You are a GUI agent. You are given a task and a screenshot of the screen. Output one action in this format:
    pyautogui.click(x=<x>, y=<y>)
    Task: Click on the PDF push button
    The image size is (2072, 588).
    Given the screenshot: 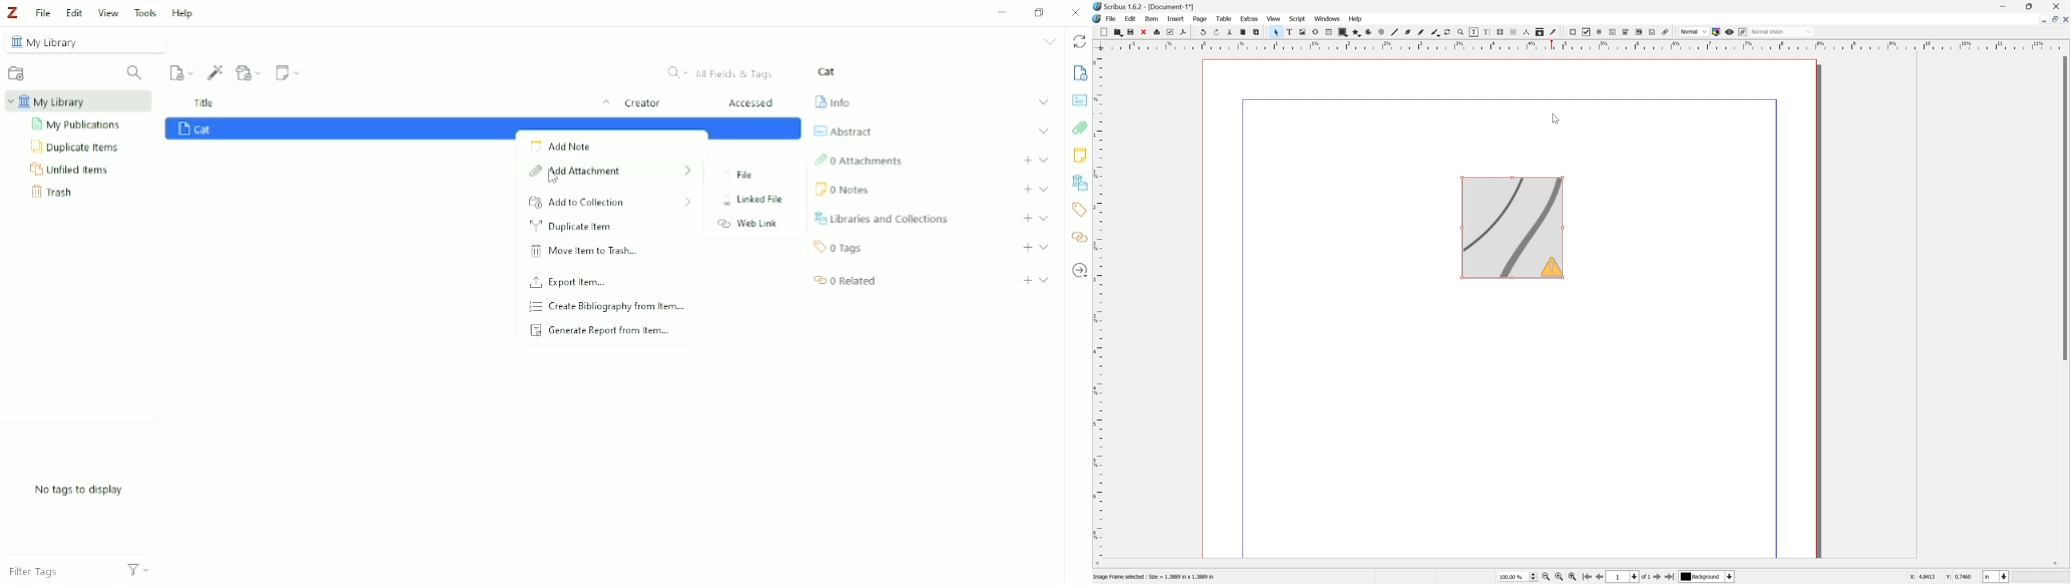 What is the action you would take?
    pyautogui.click(x=1574, y=32)
    